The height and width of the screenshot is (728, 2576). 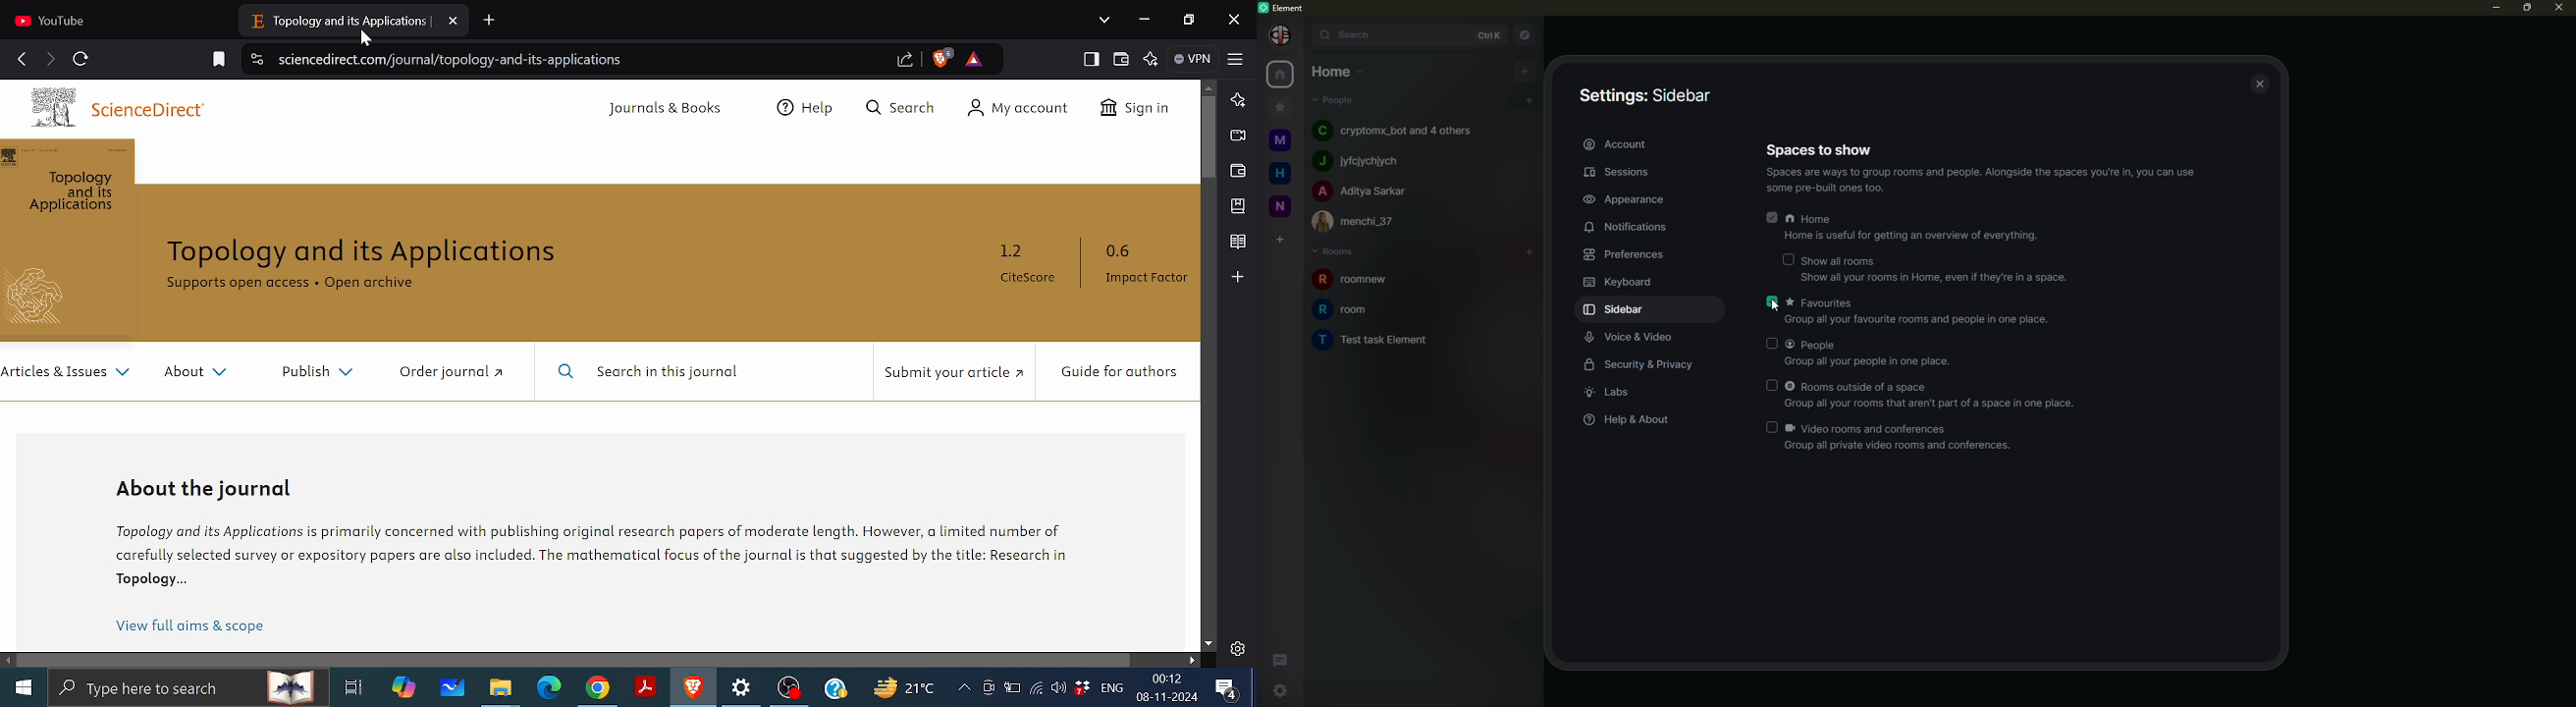 What do you see at coordinates (1789, 260) in the screenshot?
I see `click to enable` at bounding box center [1789, 260].